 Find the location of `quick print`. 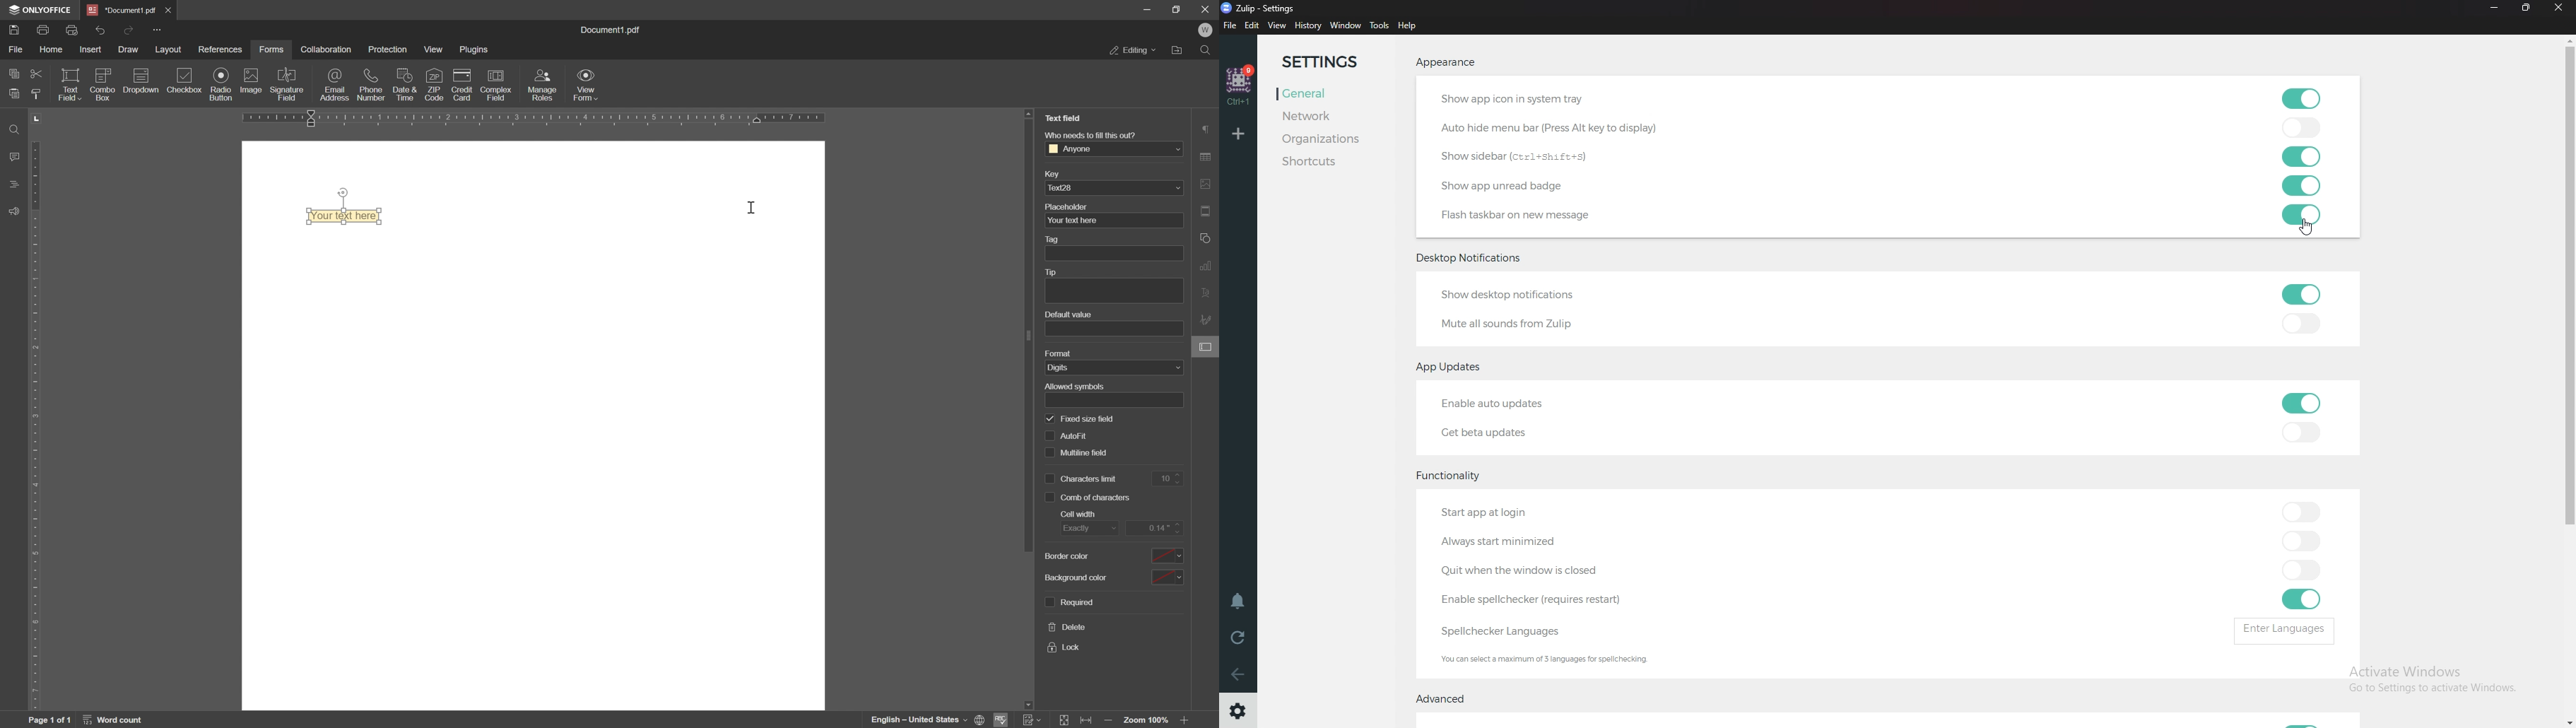

quick print is located at coordinates (71, 30).